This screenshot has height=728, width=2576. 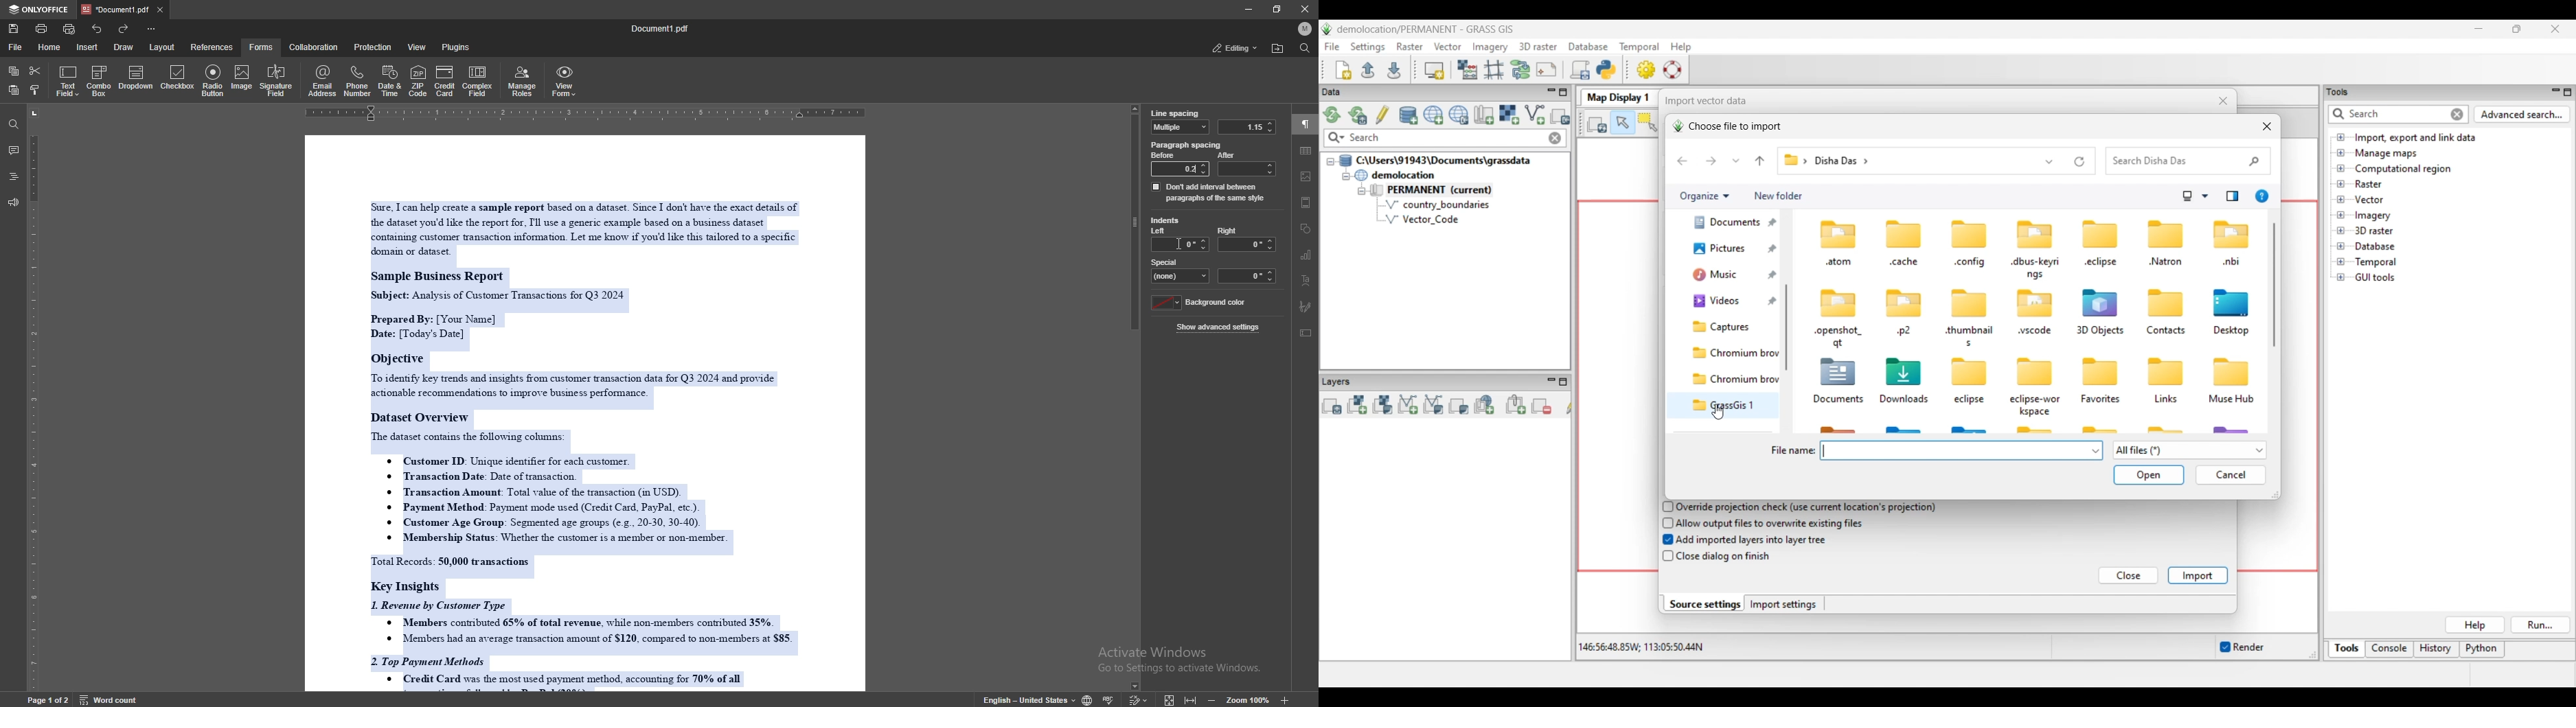 What do you see at coordinates (1305, 281) in the screenshot?
I see `text art` at bounding box center [1305, 281].